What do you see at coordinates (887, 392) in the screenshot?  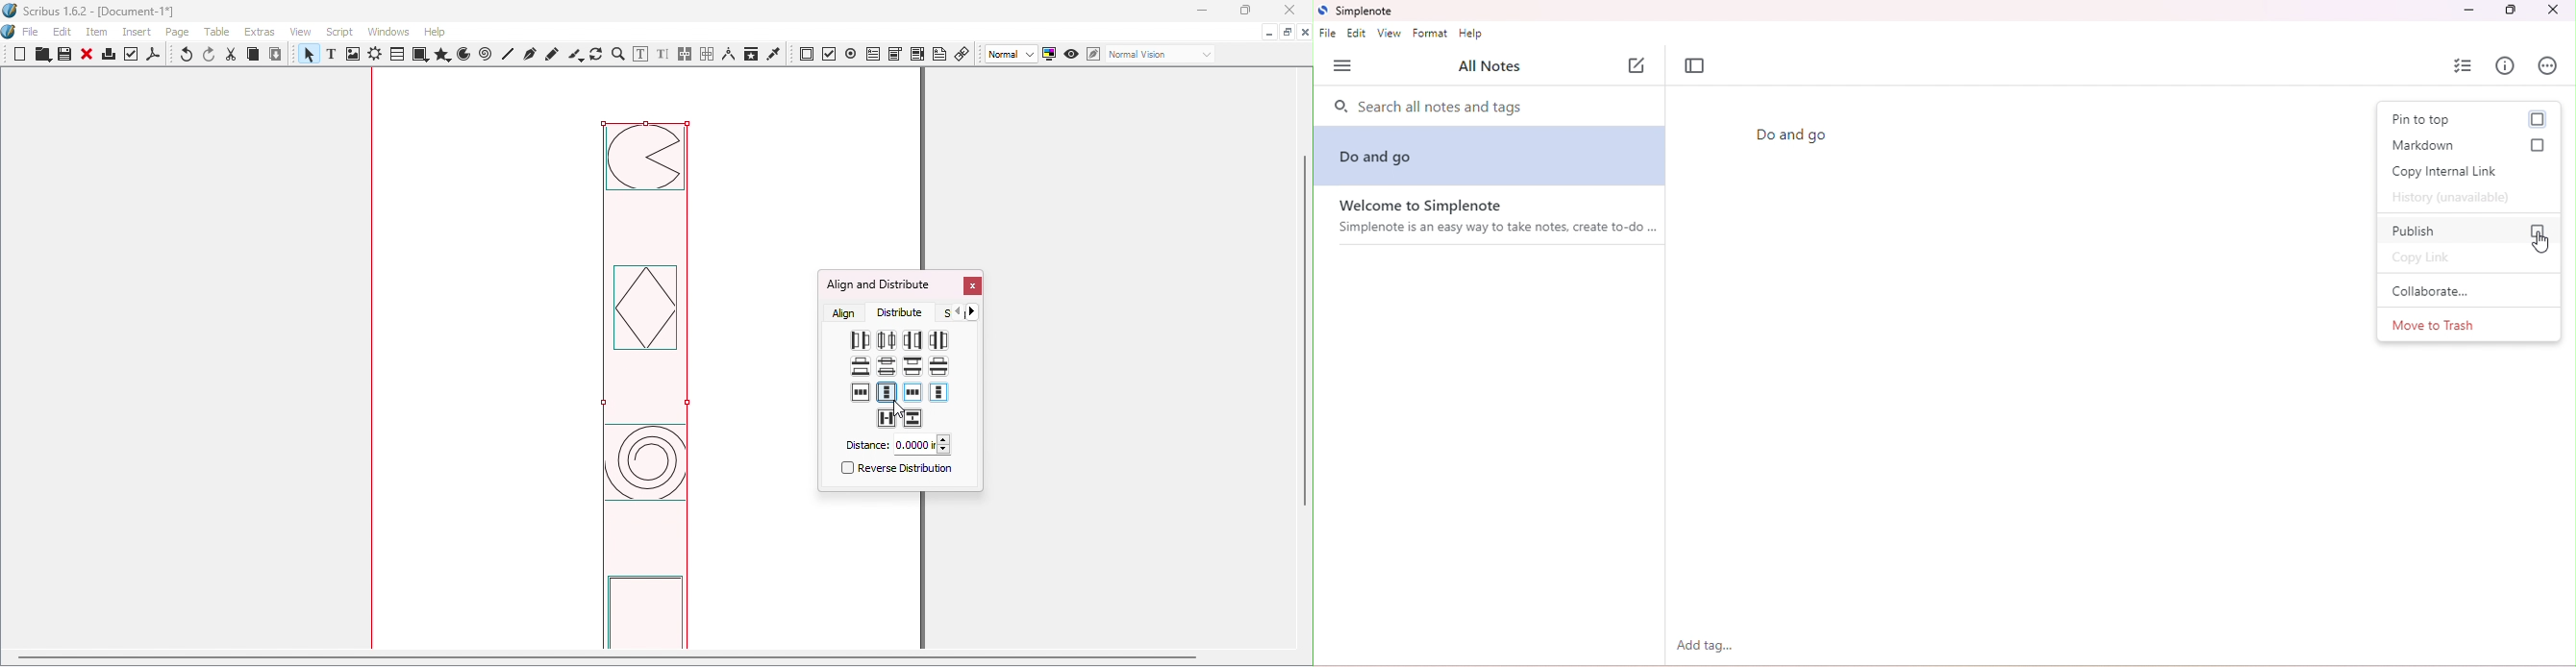 I see `Make vertical gaps between items and the top and bottom of the page equal` at bounding box center [887, 392].